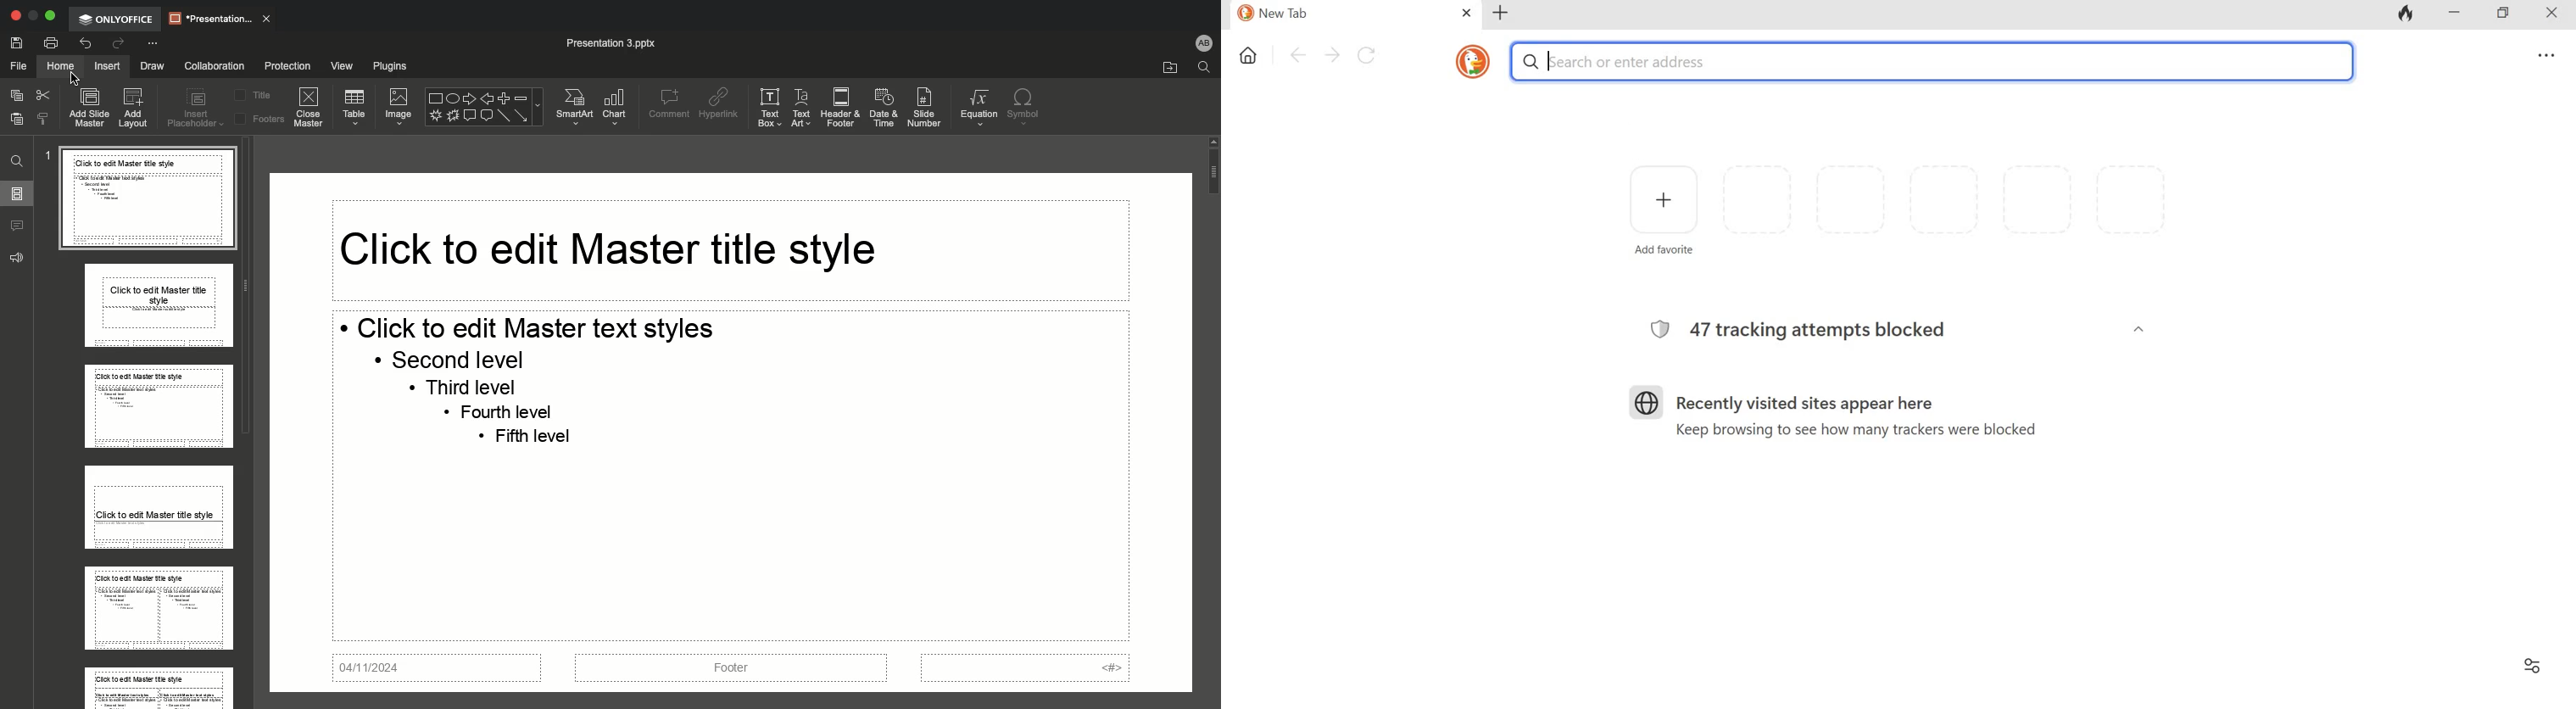 This screenshot has width=2576, height=728. Describe the element at coordinates (435, 115) in the screenshot. I see `Explosion 1` at that location.